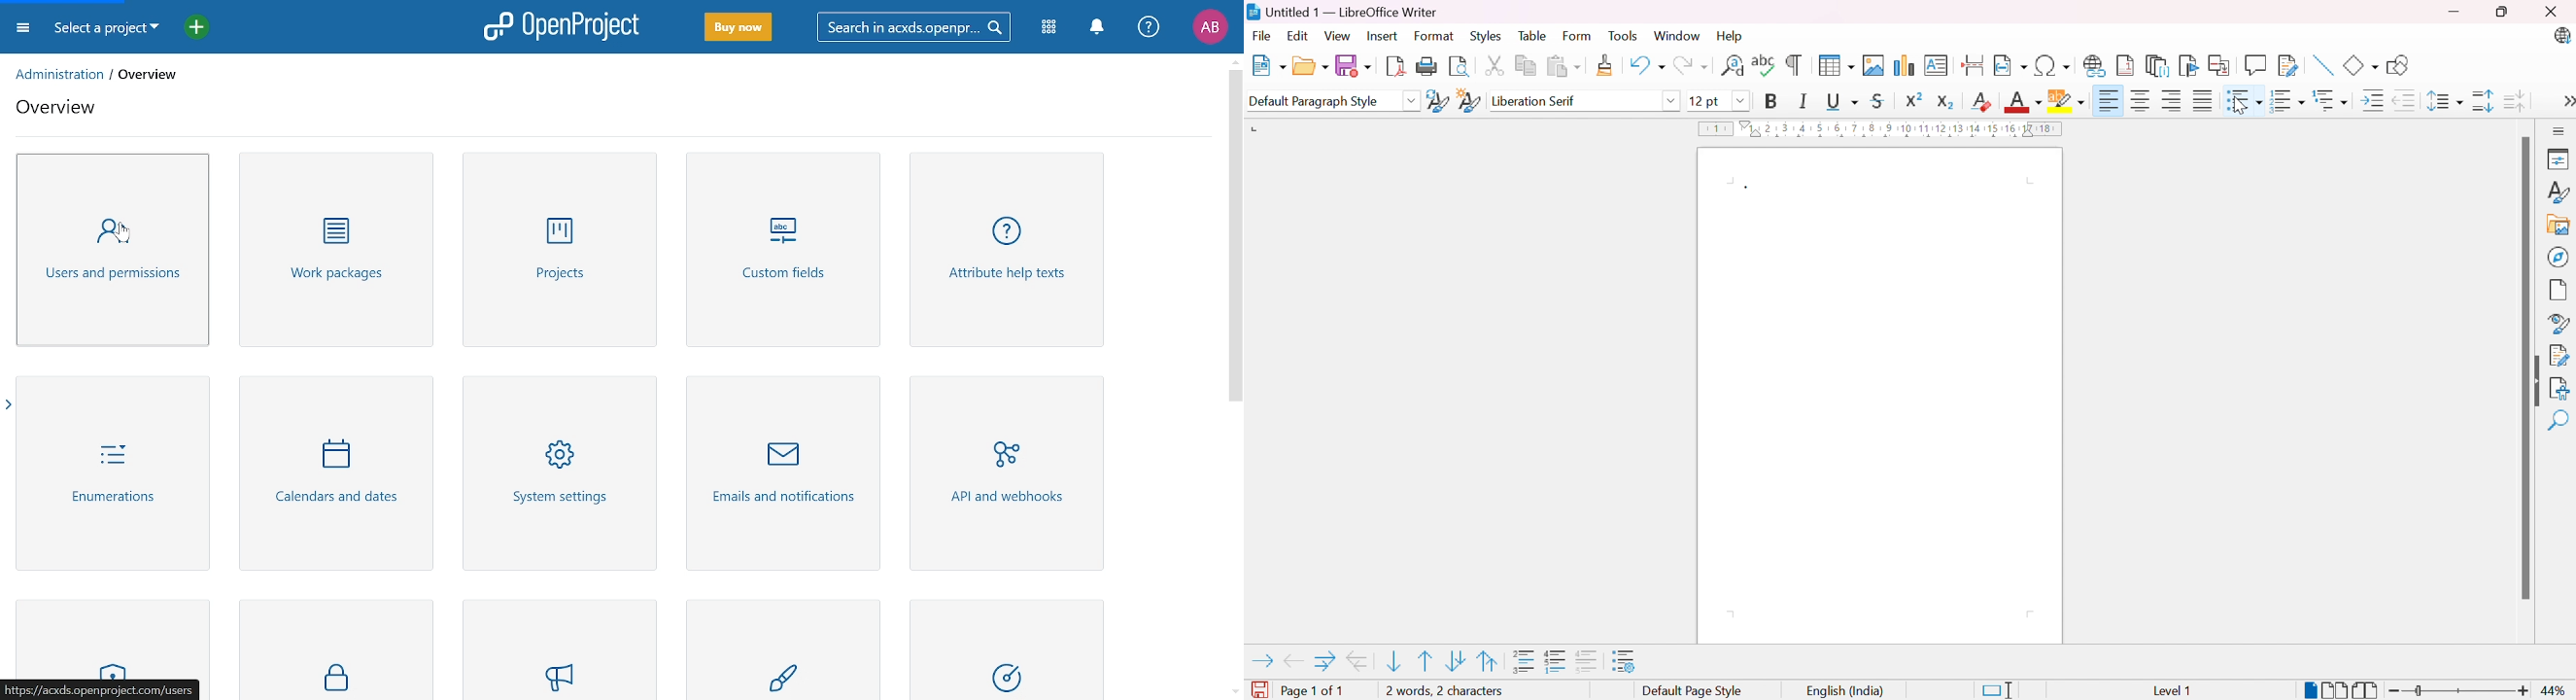  I want to click on Align left, so click(2172, 101).